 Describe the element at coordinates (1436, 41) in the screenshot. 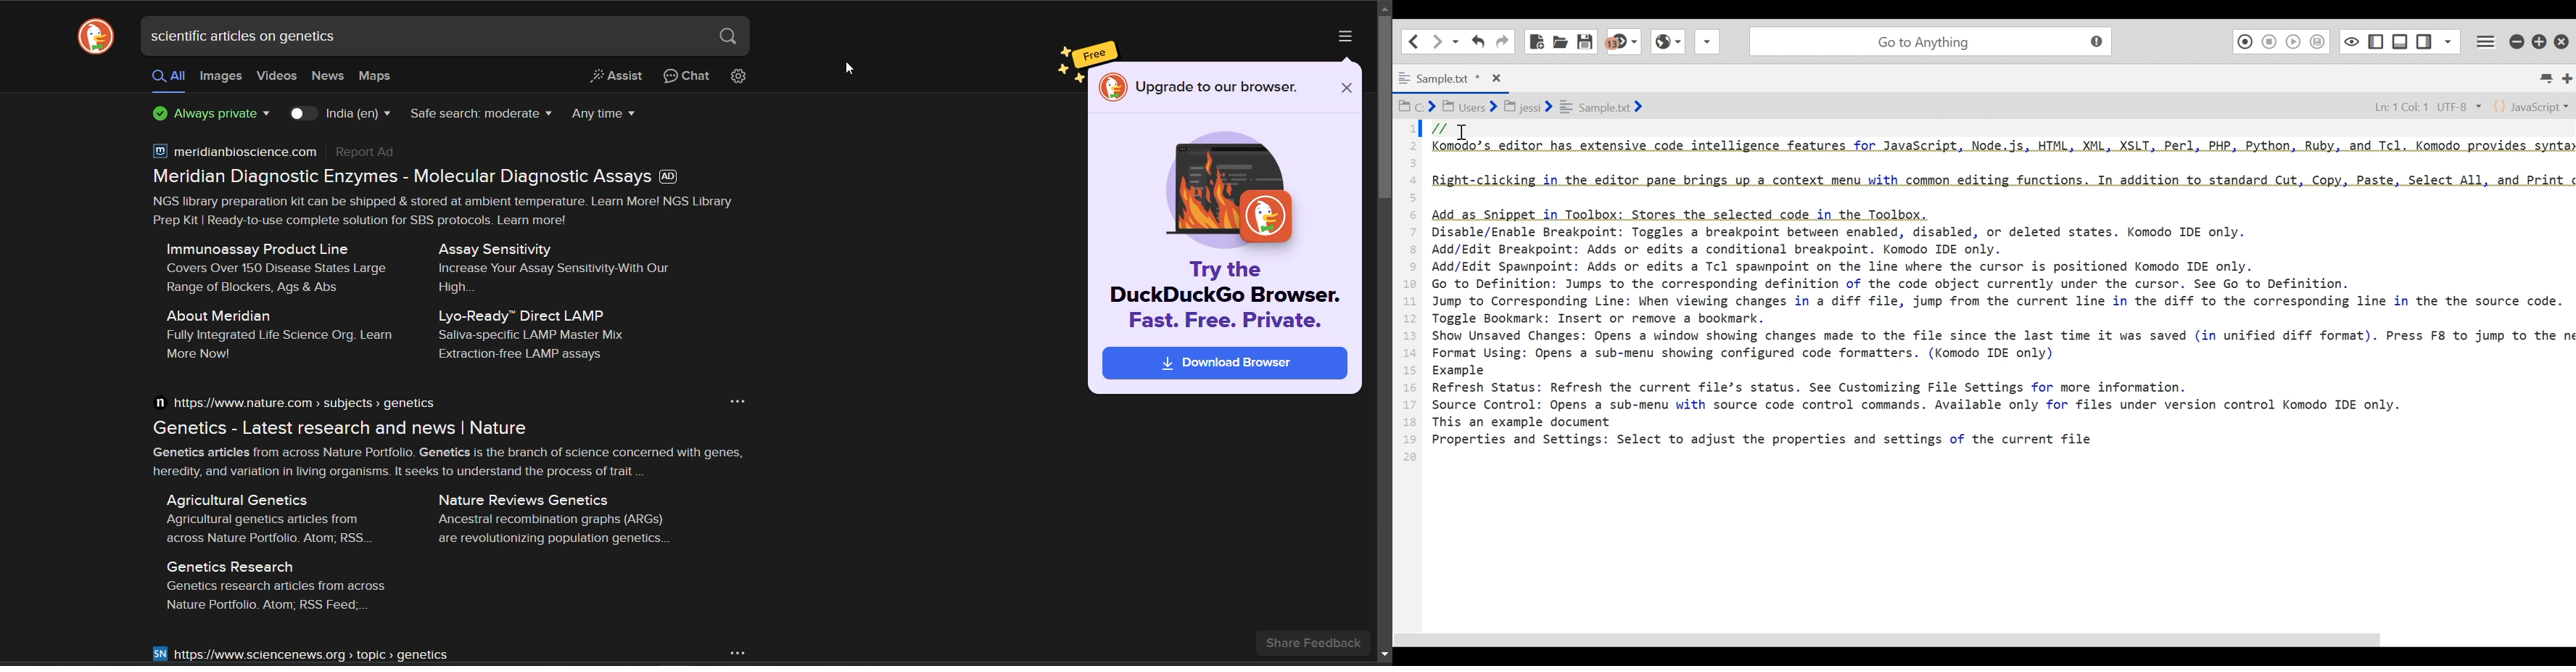

I see `Go forward one loaction` at that location.